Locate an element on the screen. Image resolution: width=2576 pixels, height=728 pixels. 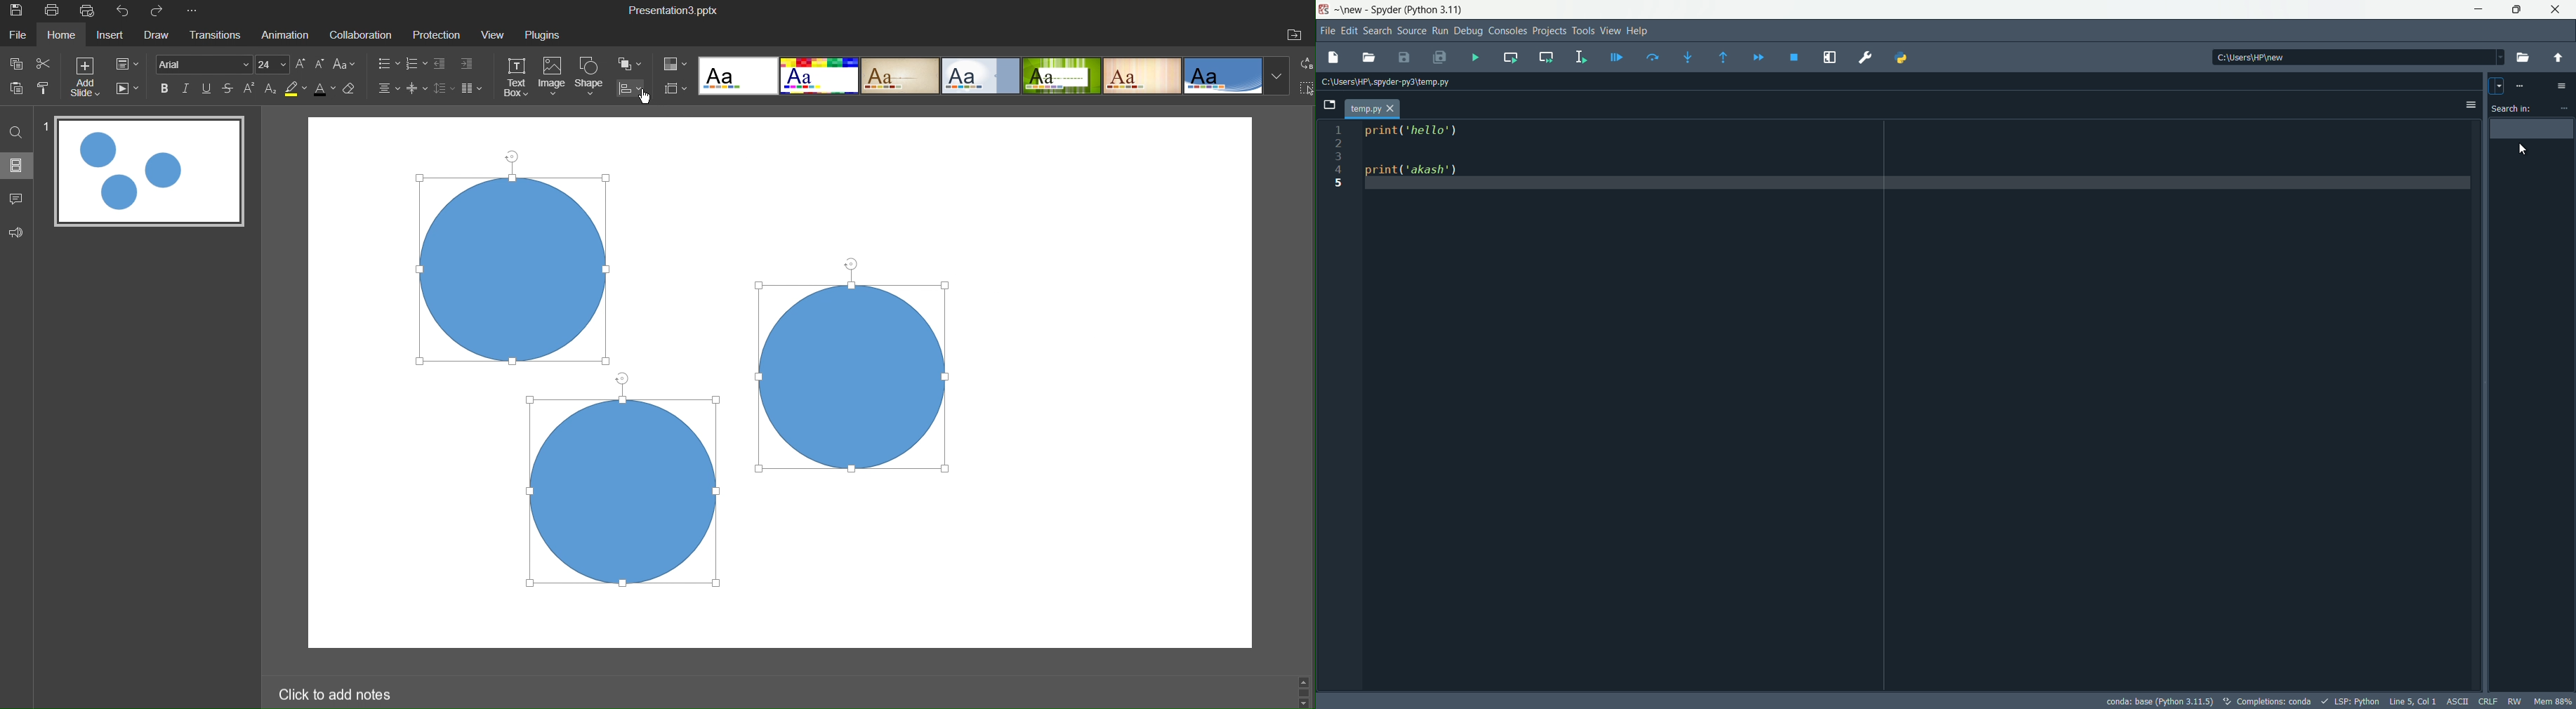
Quick Print is located at coordinates (90, 11).